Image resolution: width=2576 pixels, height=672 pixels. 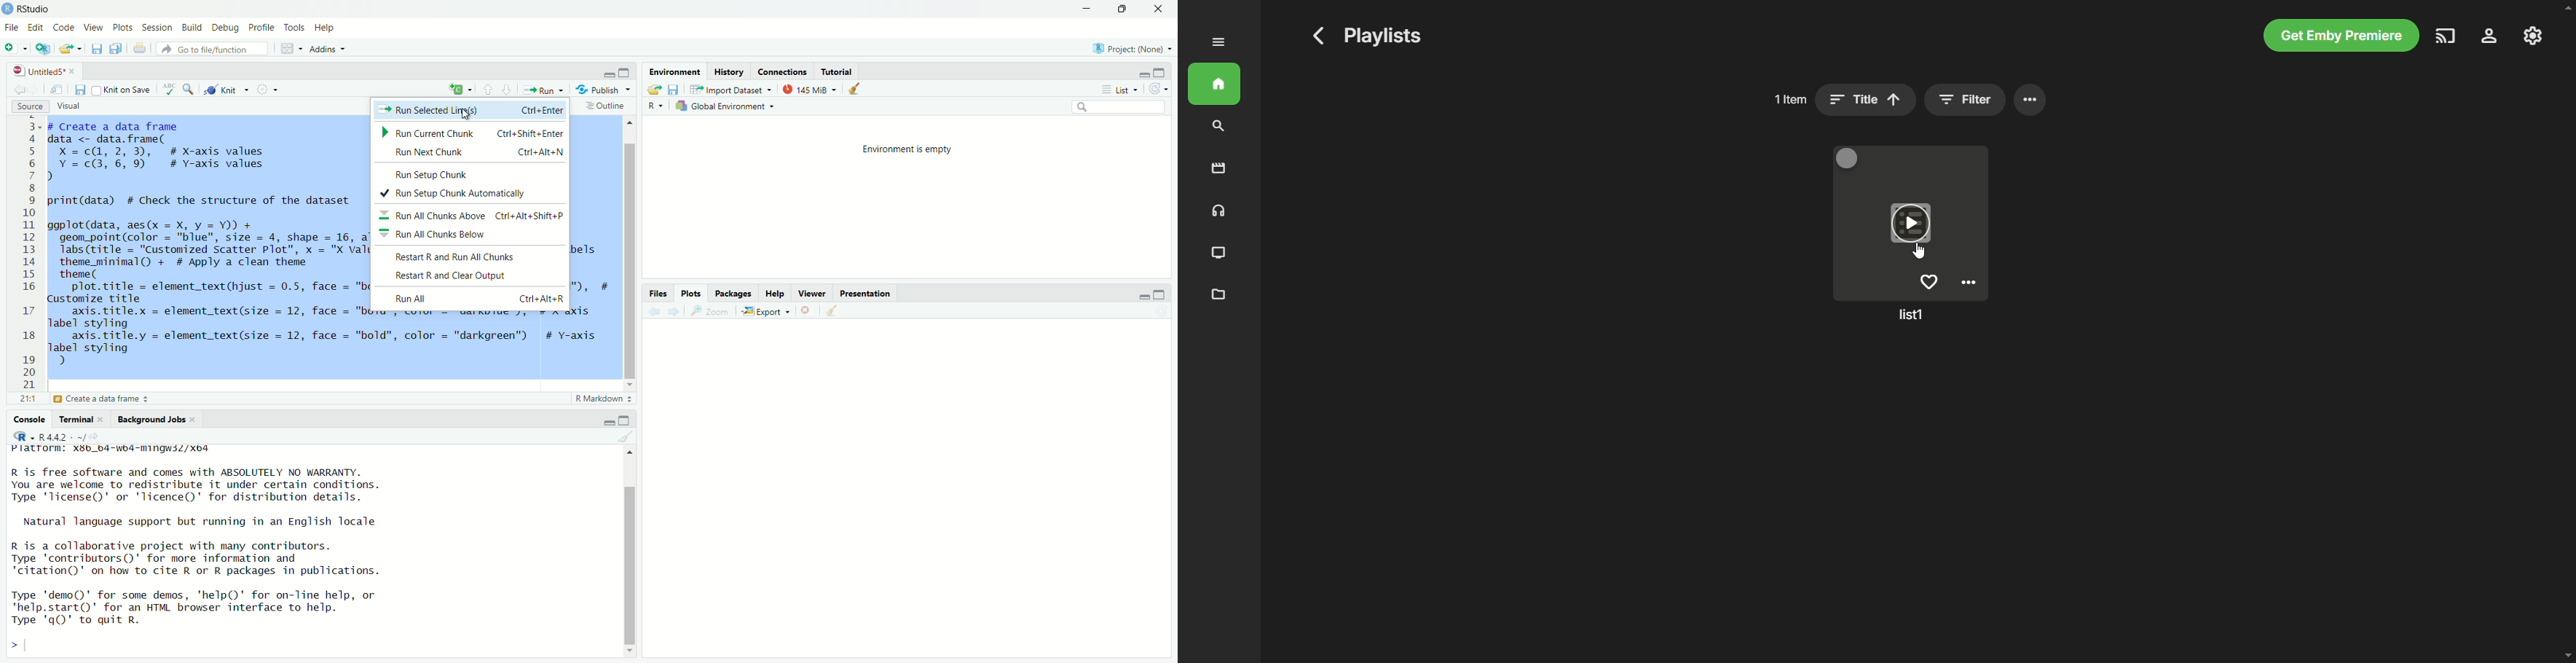 What do you see at coordinates (80, 90) in the screenshot?
I see `Save` at bounding box center [80, 90].